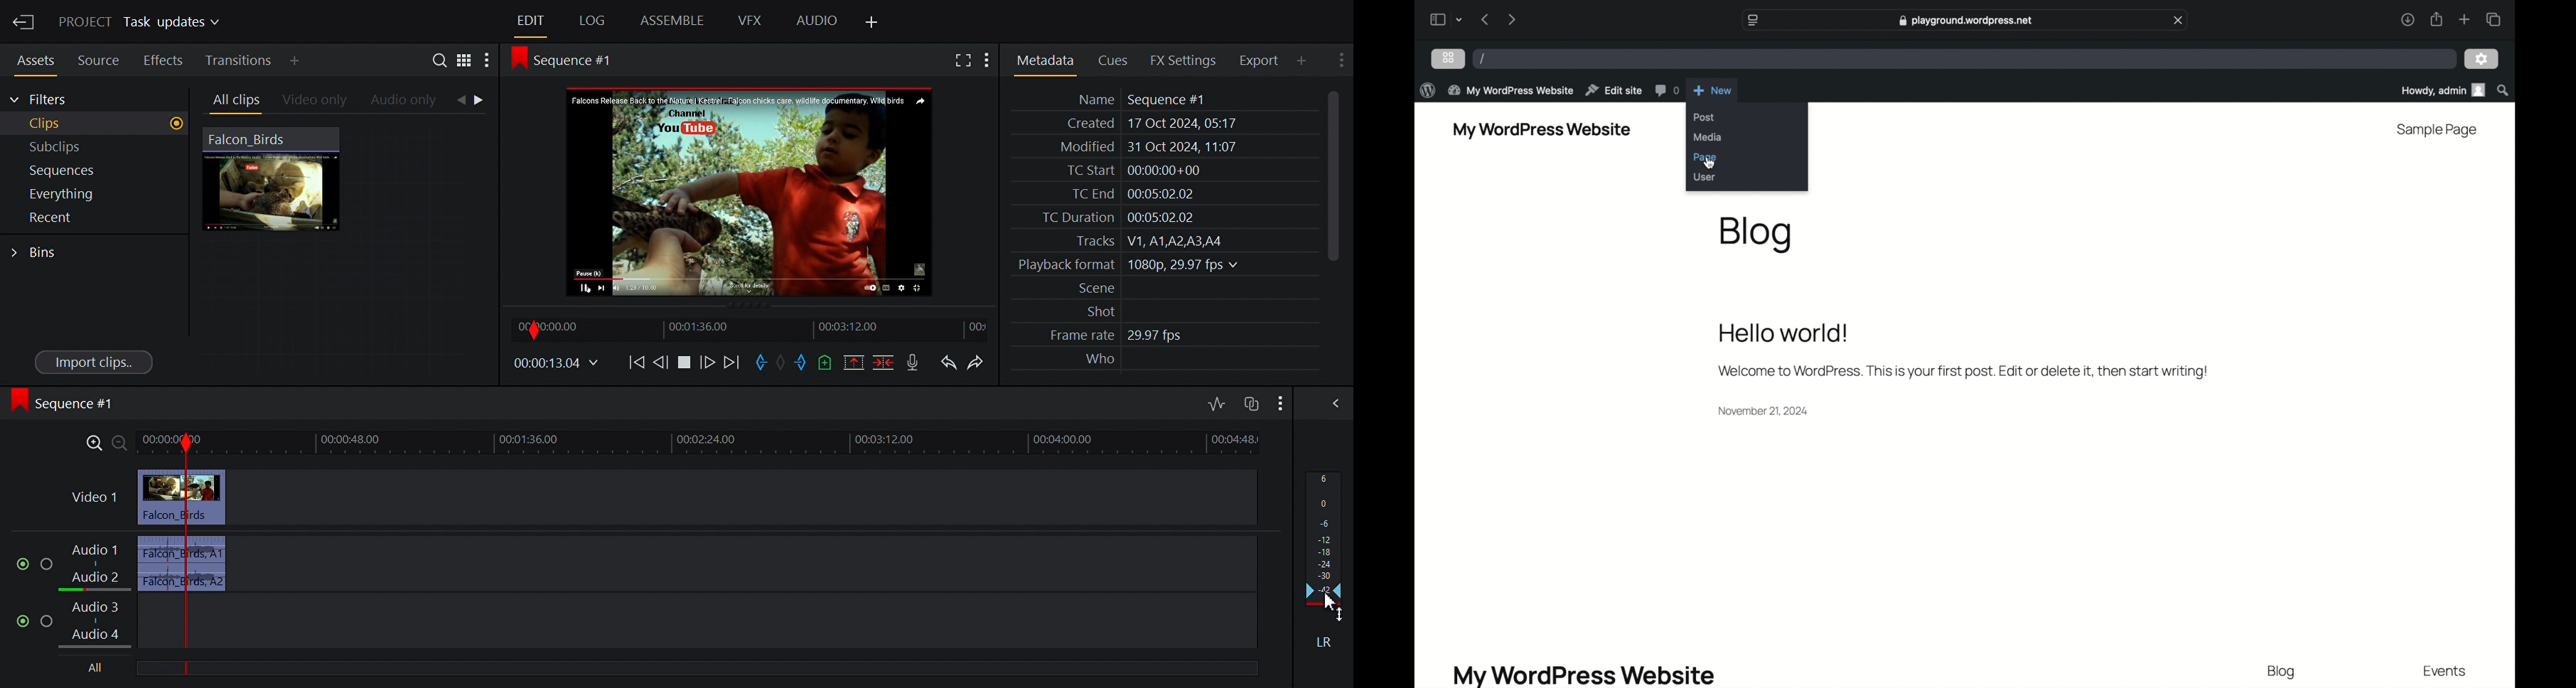 This screenshot has height=700, width=2576. What do you see at coordinates (781, 364) in the screenshot?
I see `Clear marks` at bounding box center [781, 364].